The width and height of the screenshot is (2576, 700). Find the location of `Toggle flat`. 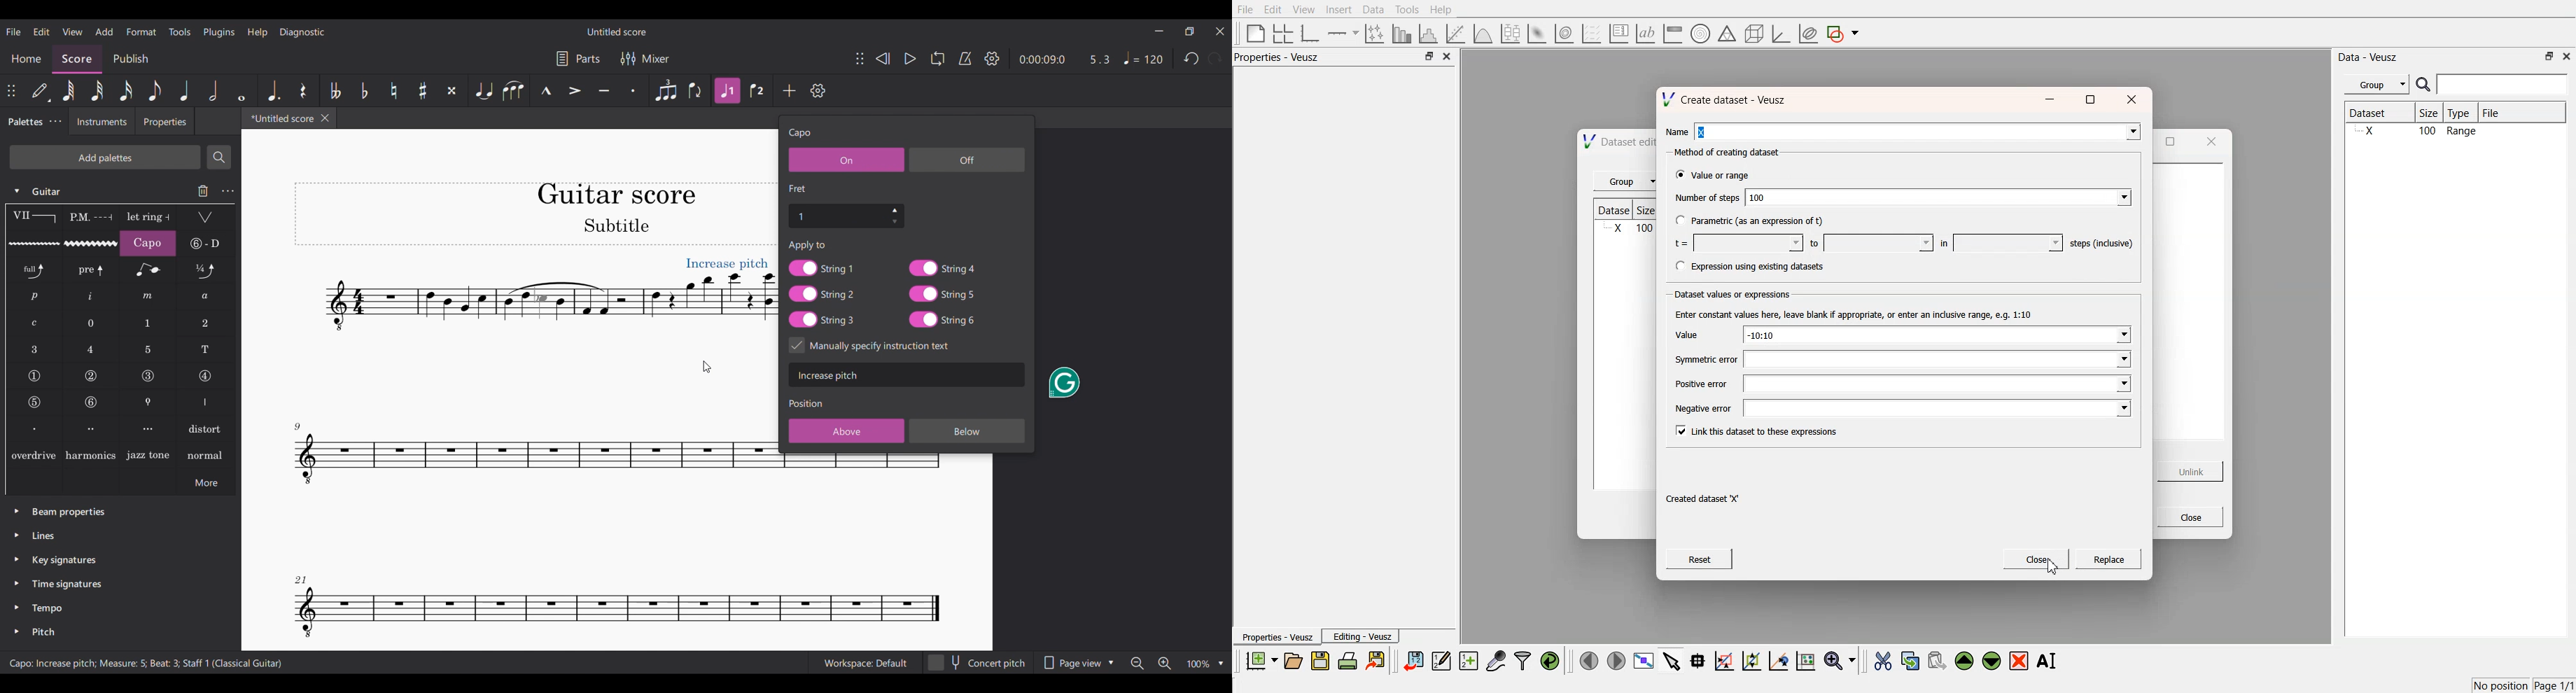

Toggle flat is located at coordinates (364, 90).